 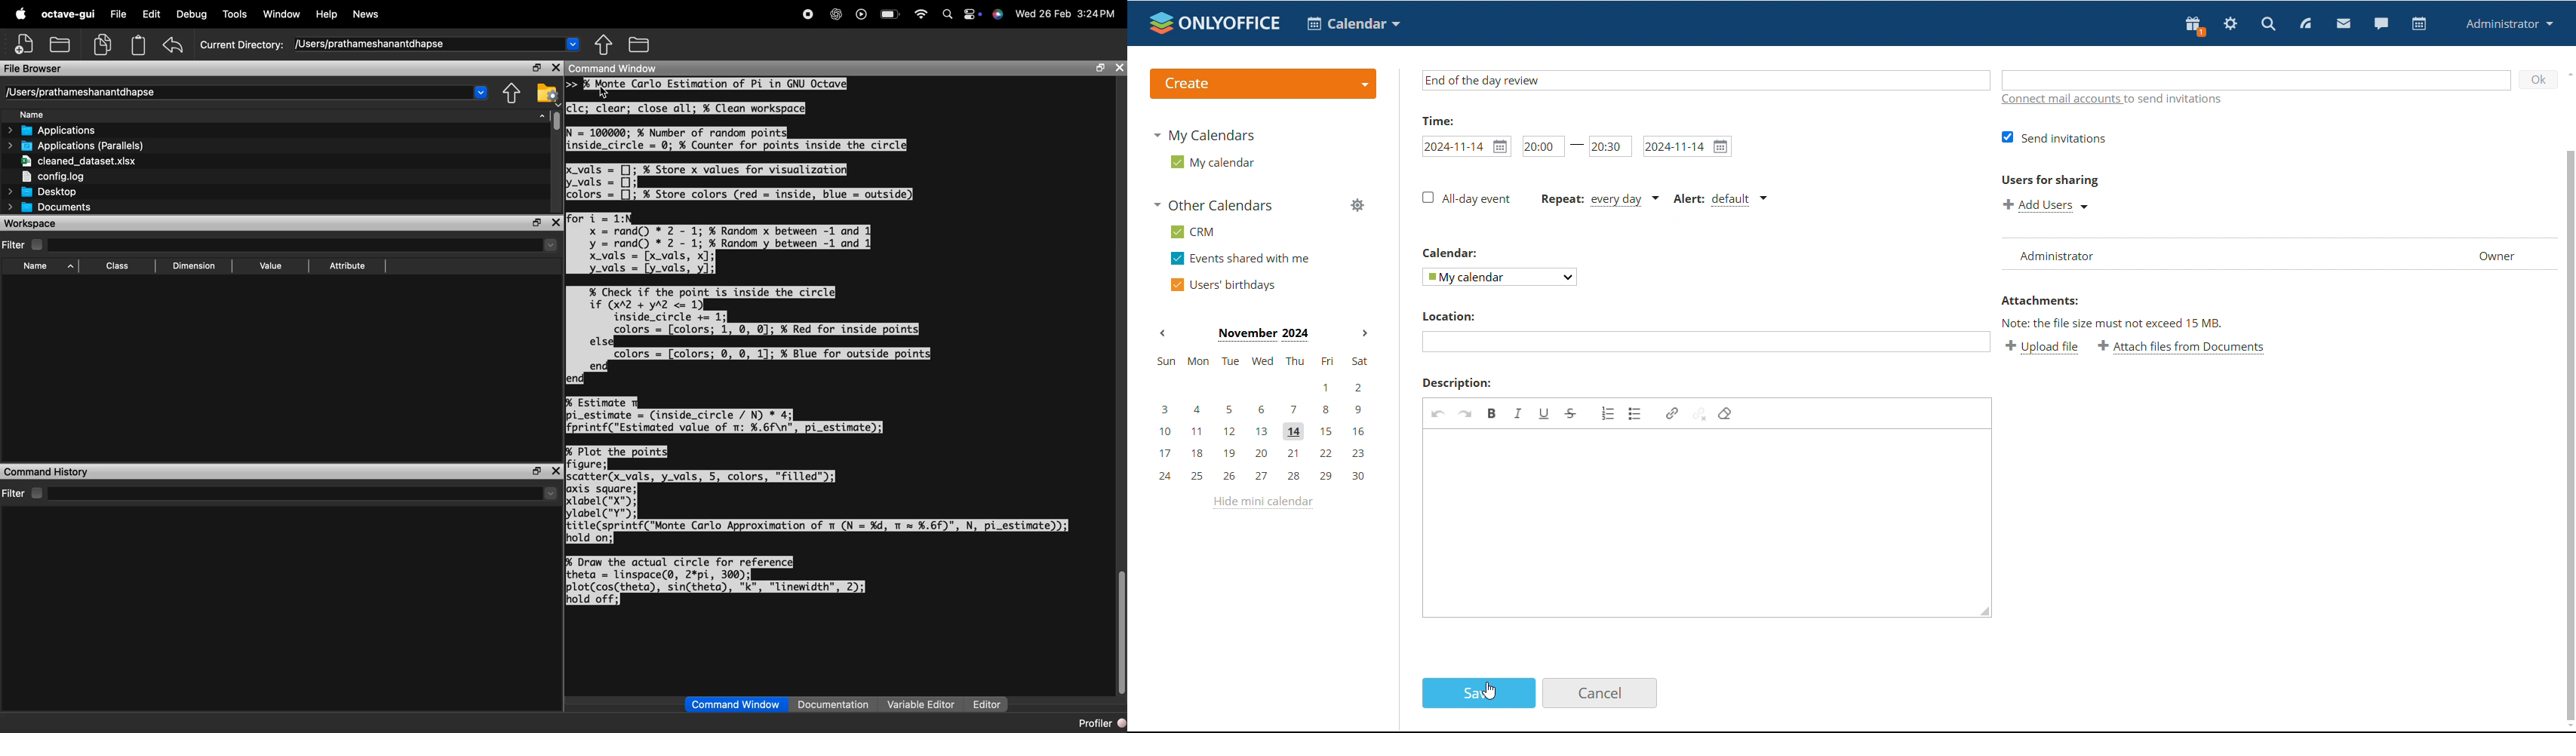 I want to click on 3:24PM, so click(x=1098, y=14).